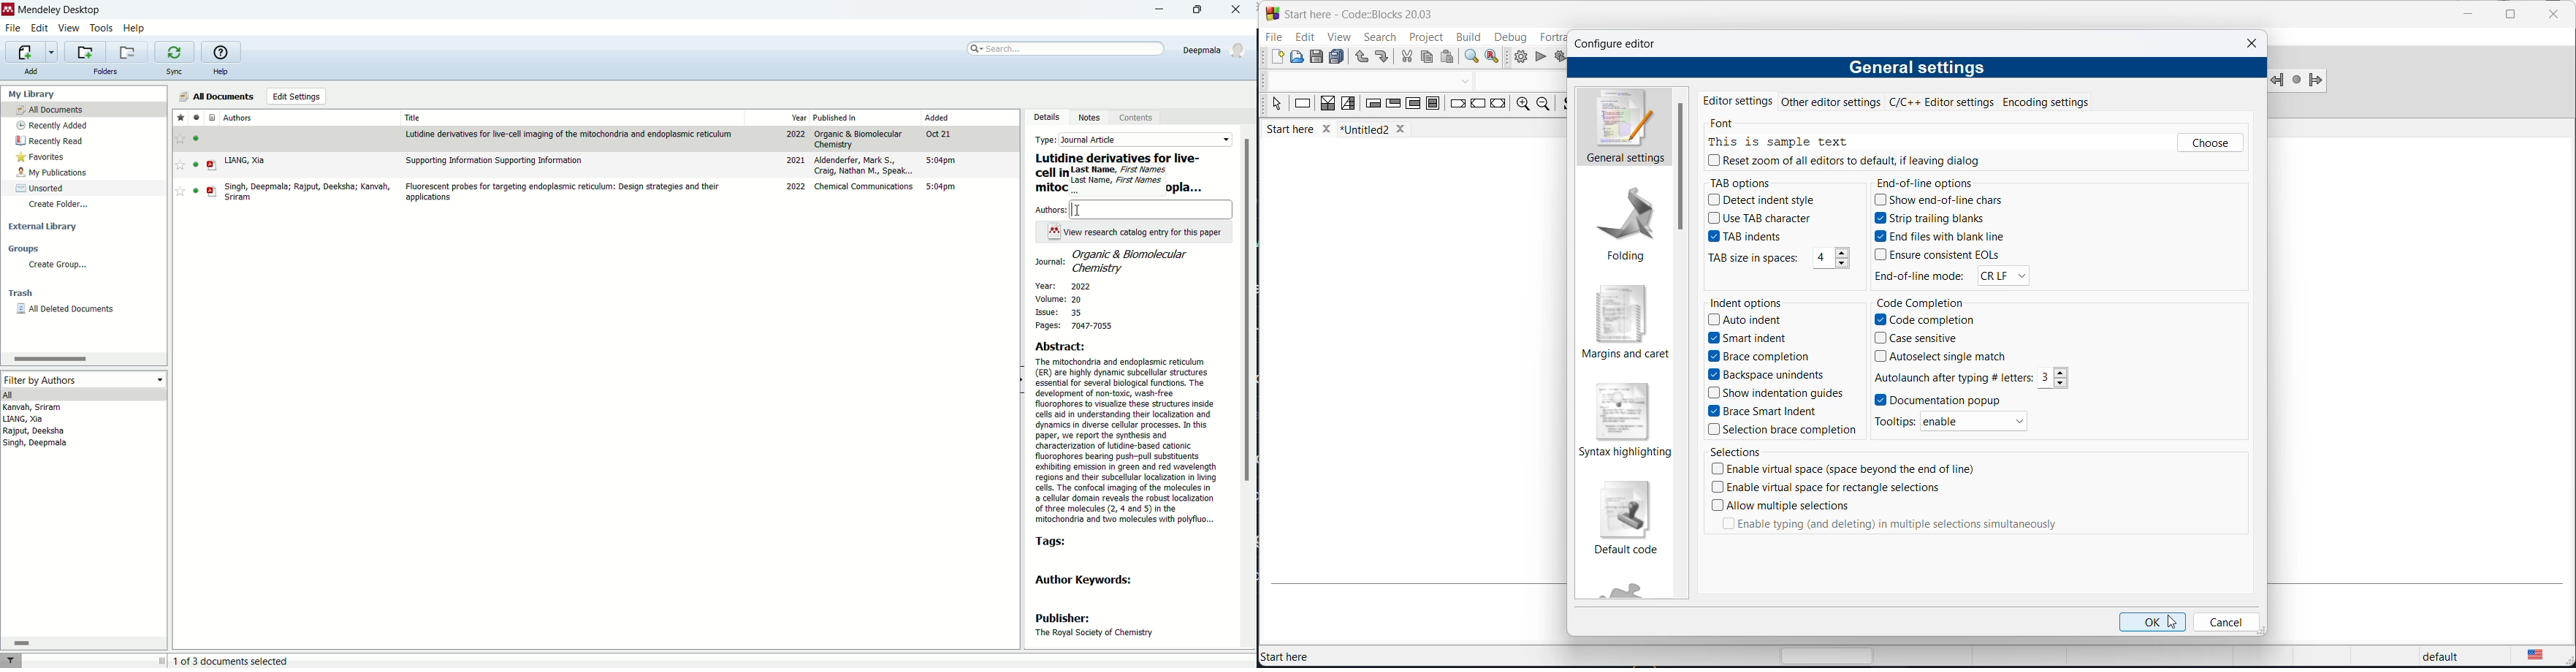 This screenshot has width=2576, height=672. I want to click on increment tab size n spaces, so click(1843, 254).